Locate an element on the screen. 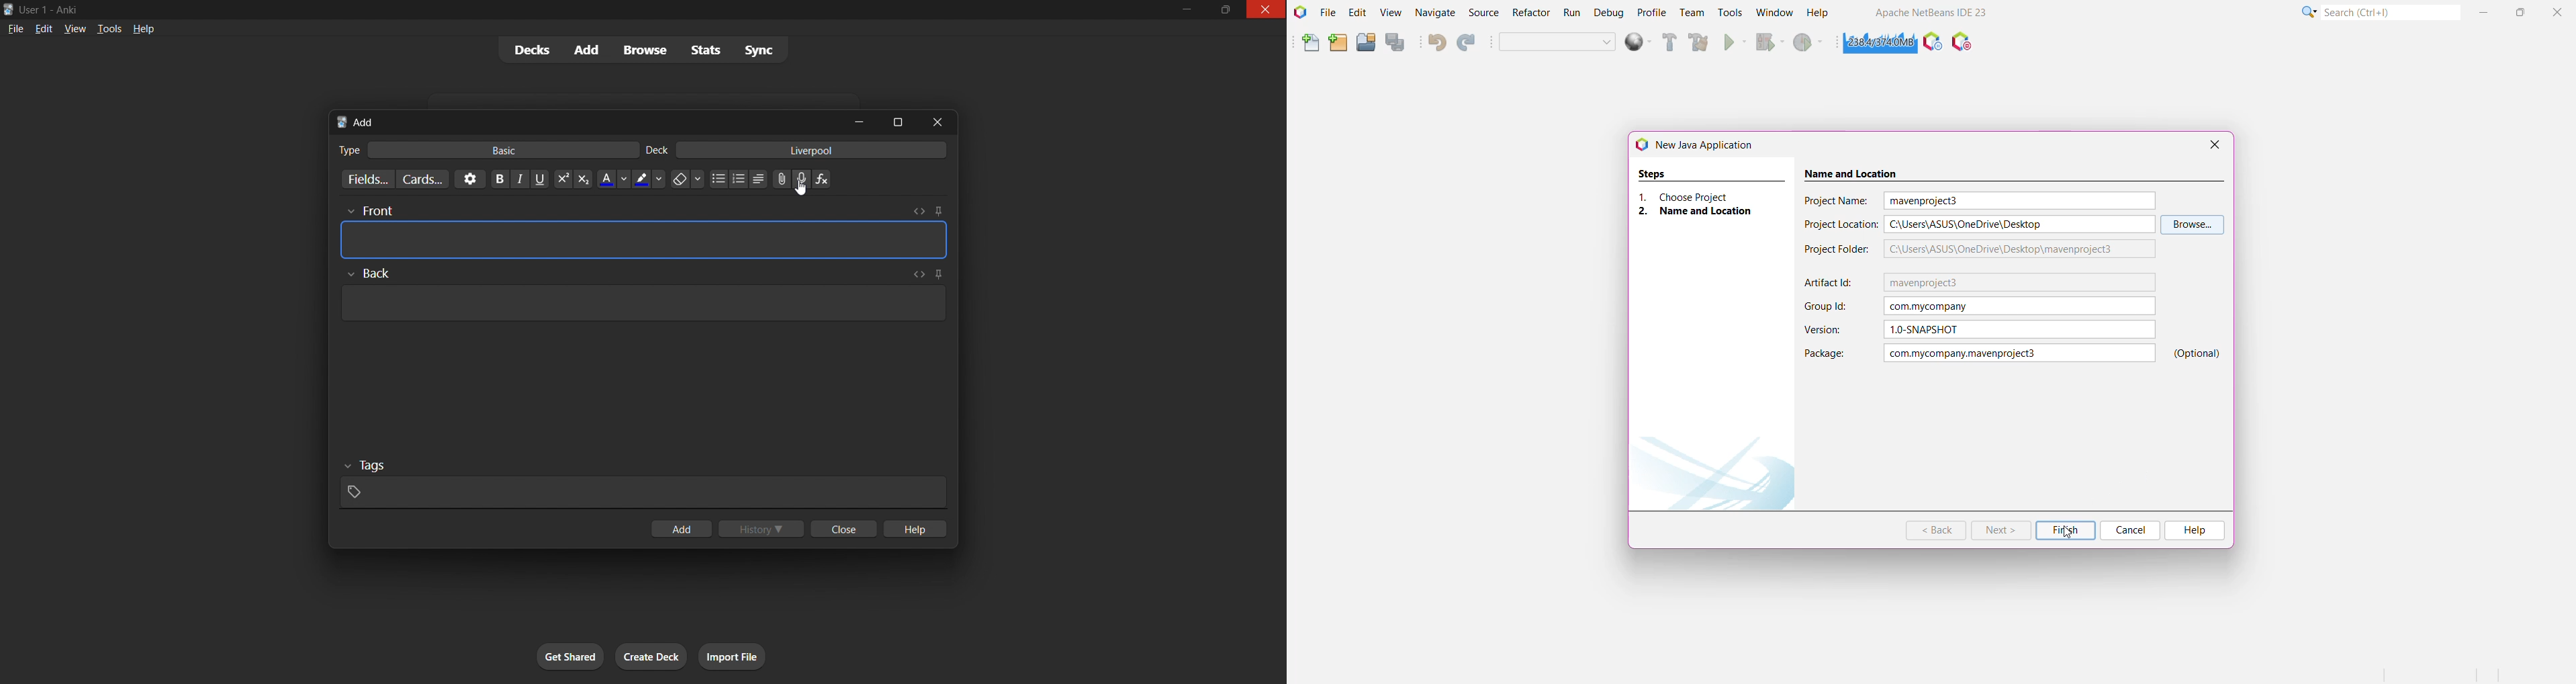 The width and height of the screenshot is (2576, 700). close is located at coordinates (844, 529).